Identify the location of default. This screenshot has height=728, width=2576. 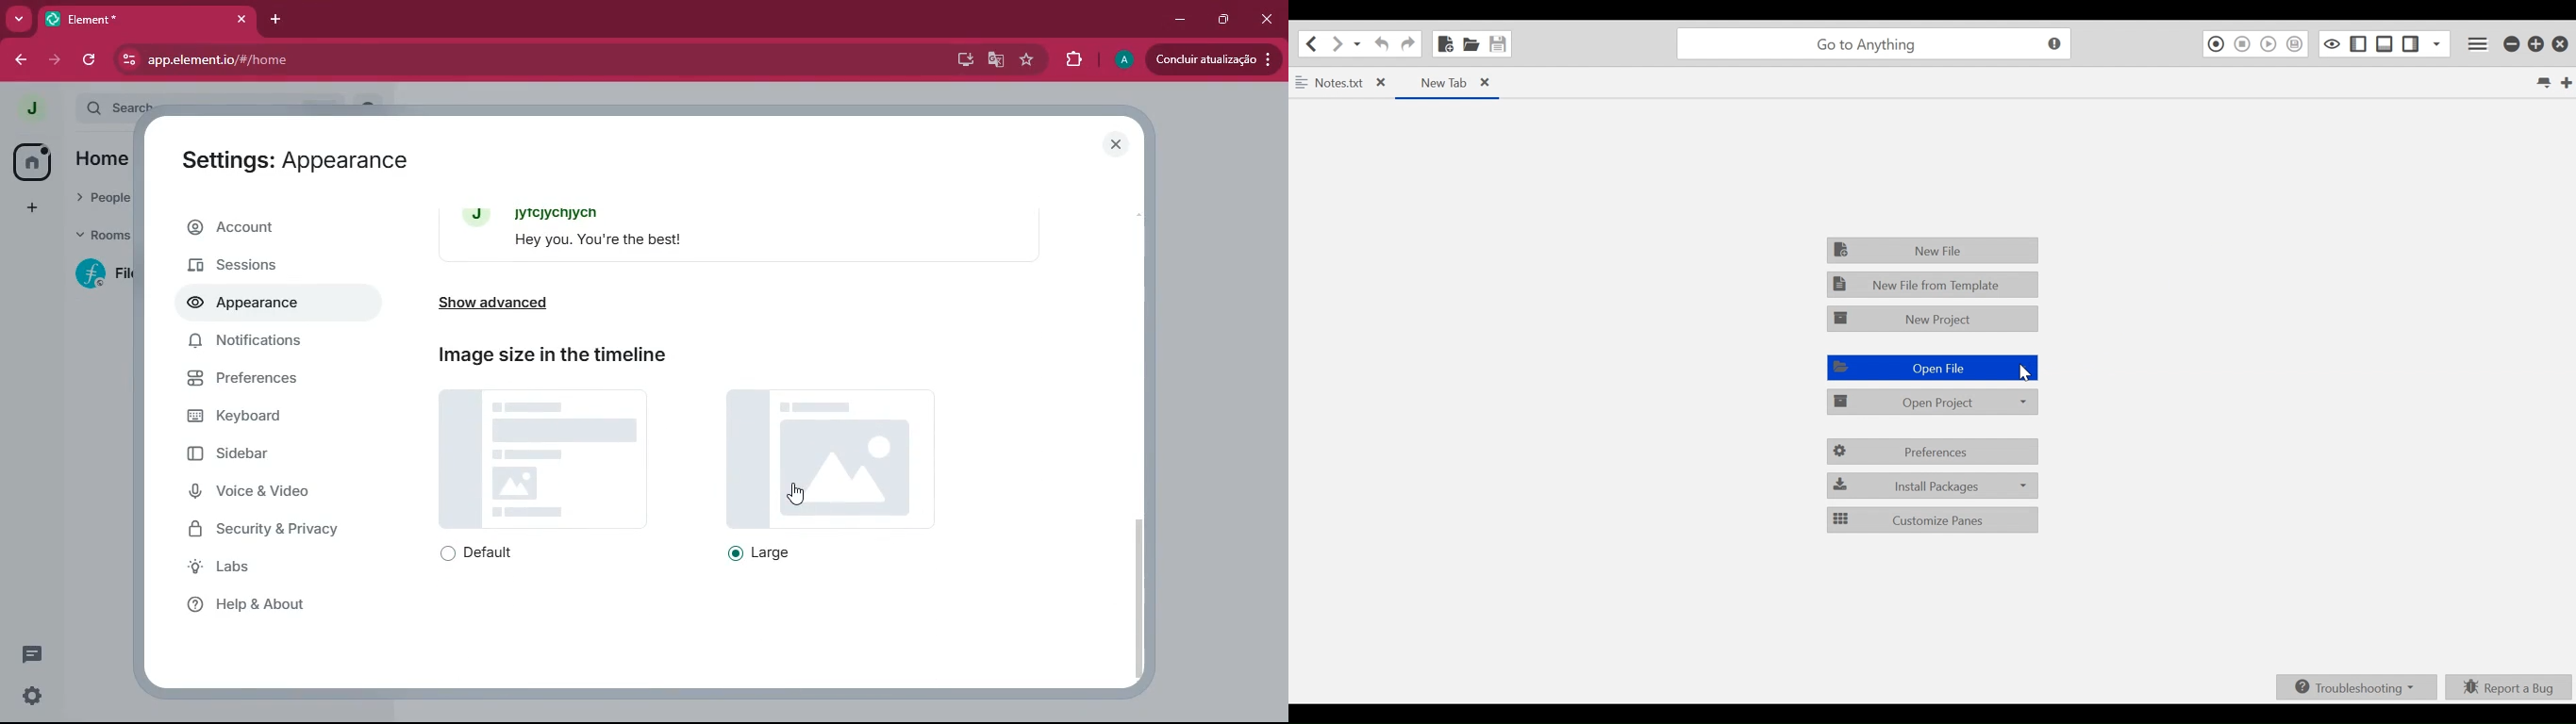
(489, 554).